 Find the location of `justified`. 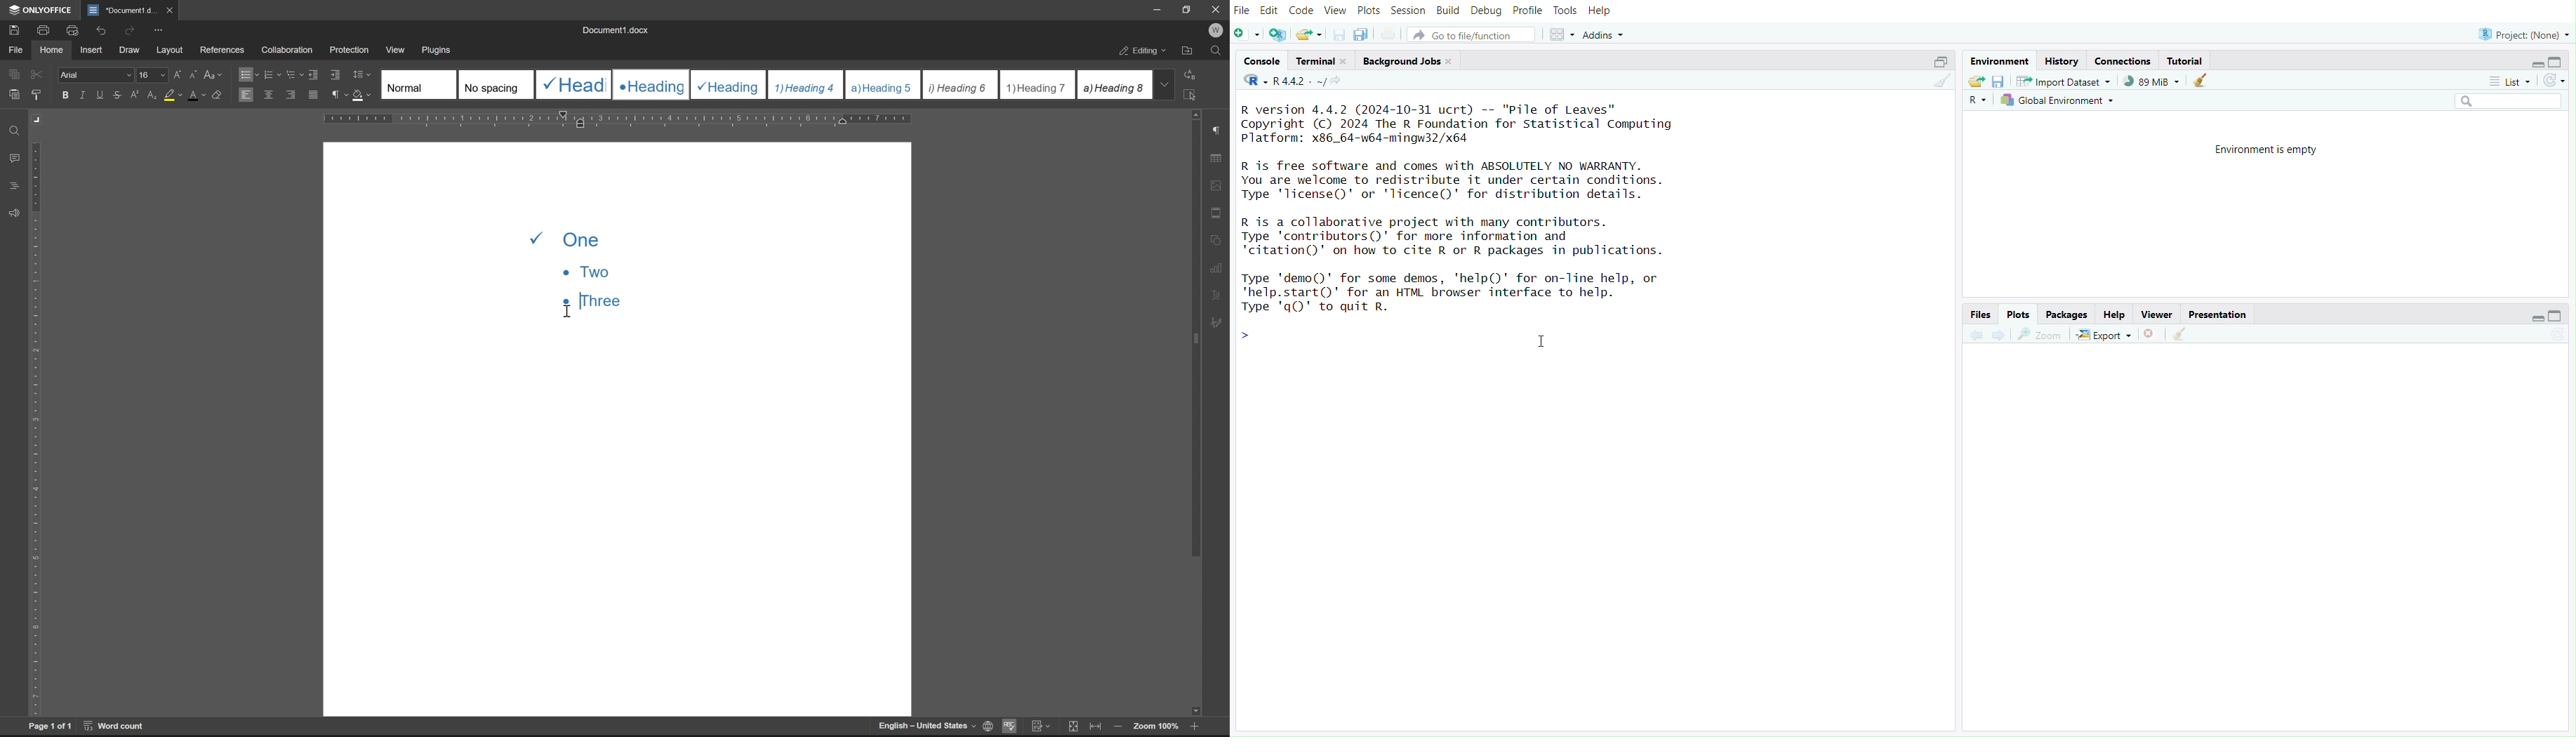

justified is located at coordinates (315, 95).